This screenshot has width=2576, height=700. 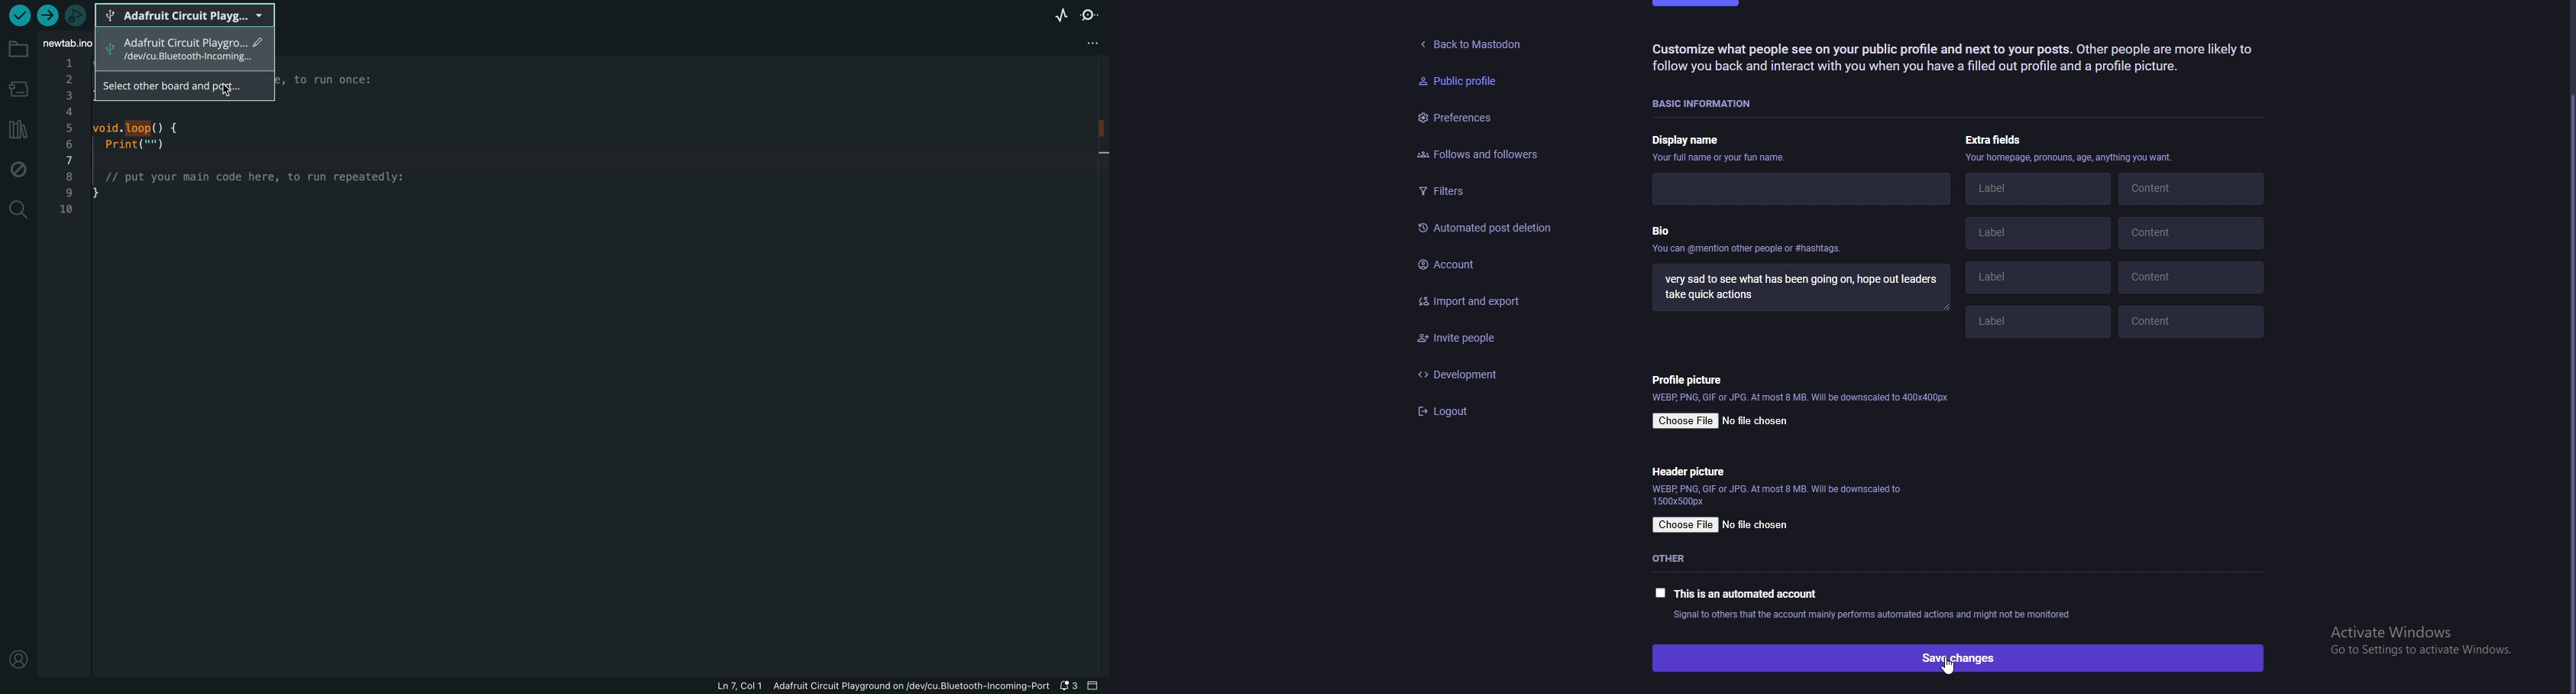 I want to click on info, so click(x=1872, y=615).